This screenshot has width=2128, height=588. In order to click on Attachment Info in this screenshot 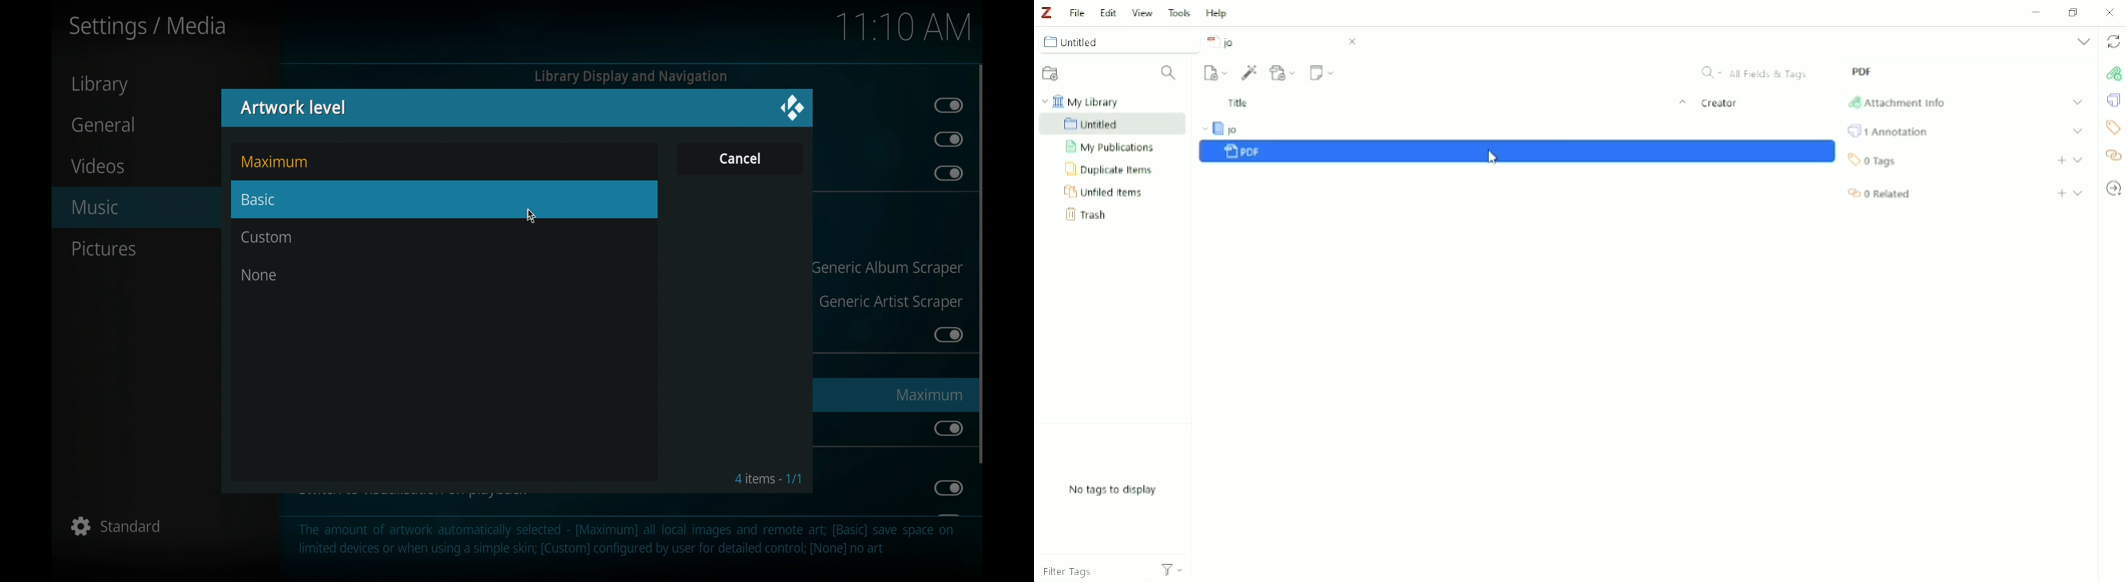, I will do `click(1895, 102)`.